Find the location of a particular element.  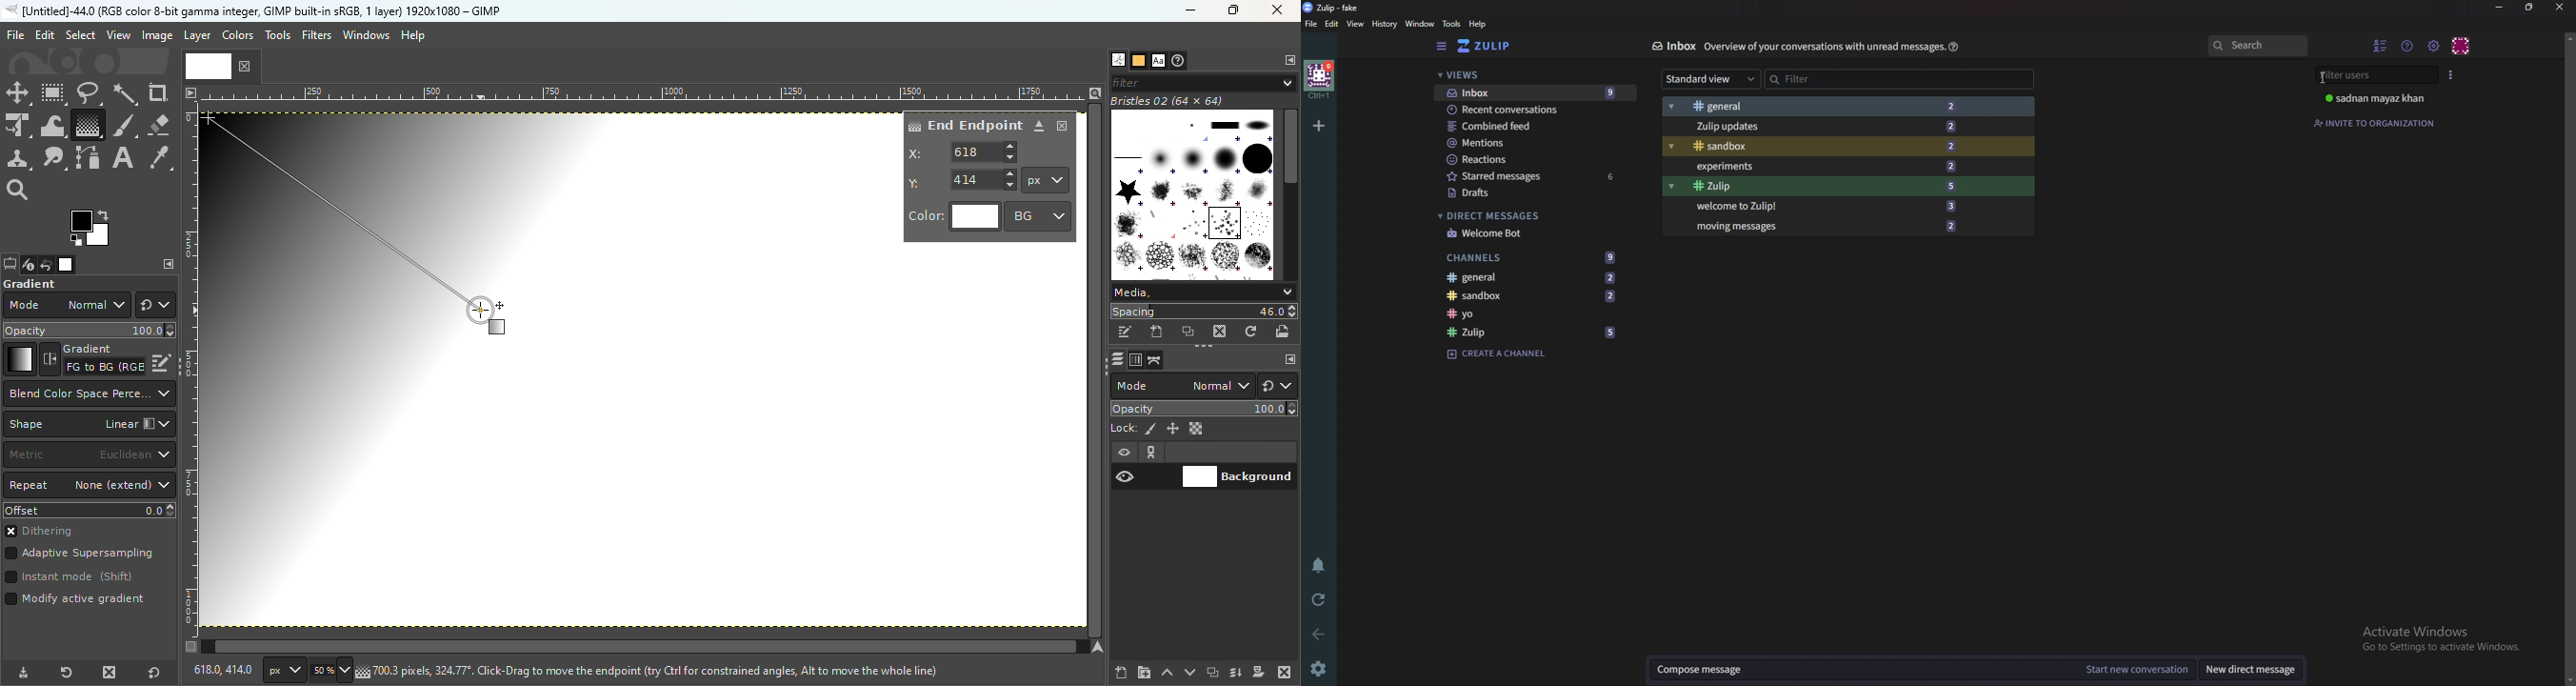

Clone tool is located at coordinates (18, 159).